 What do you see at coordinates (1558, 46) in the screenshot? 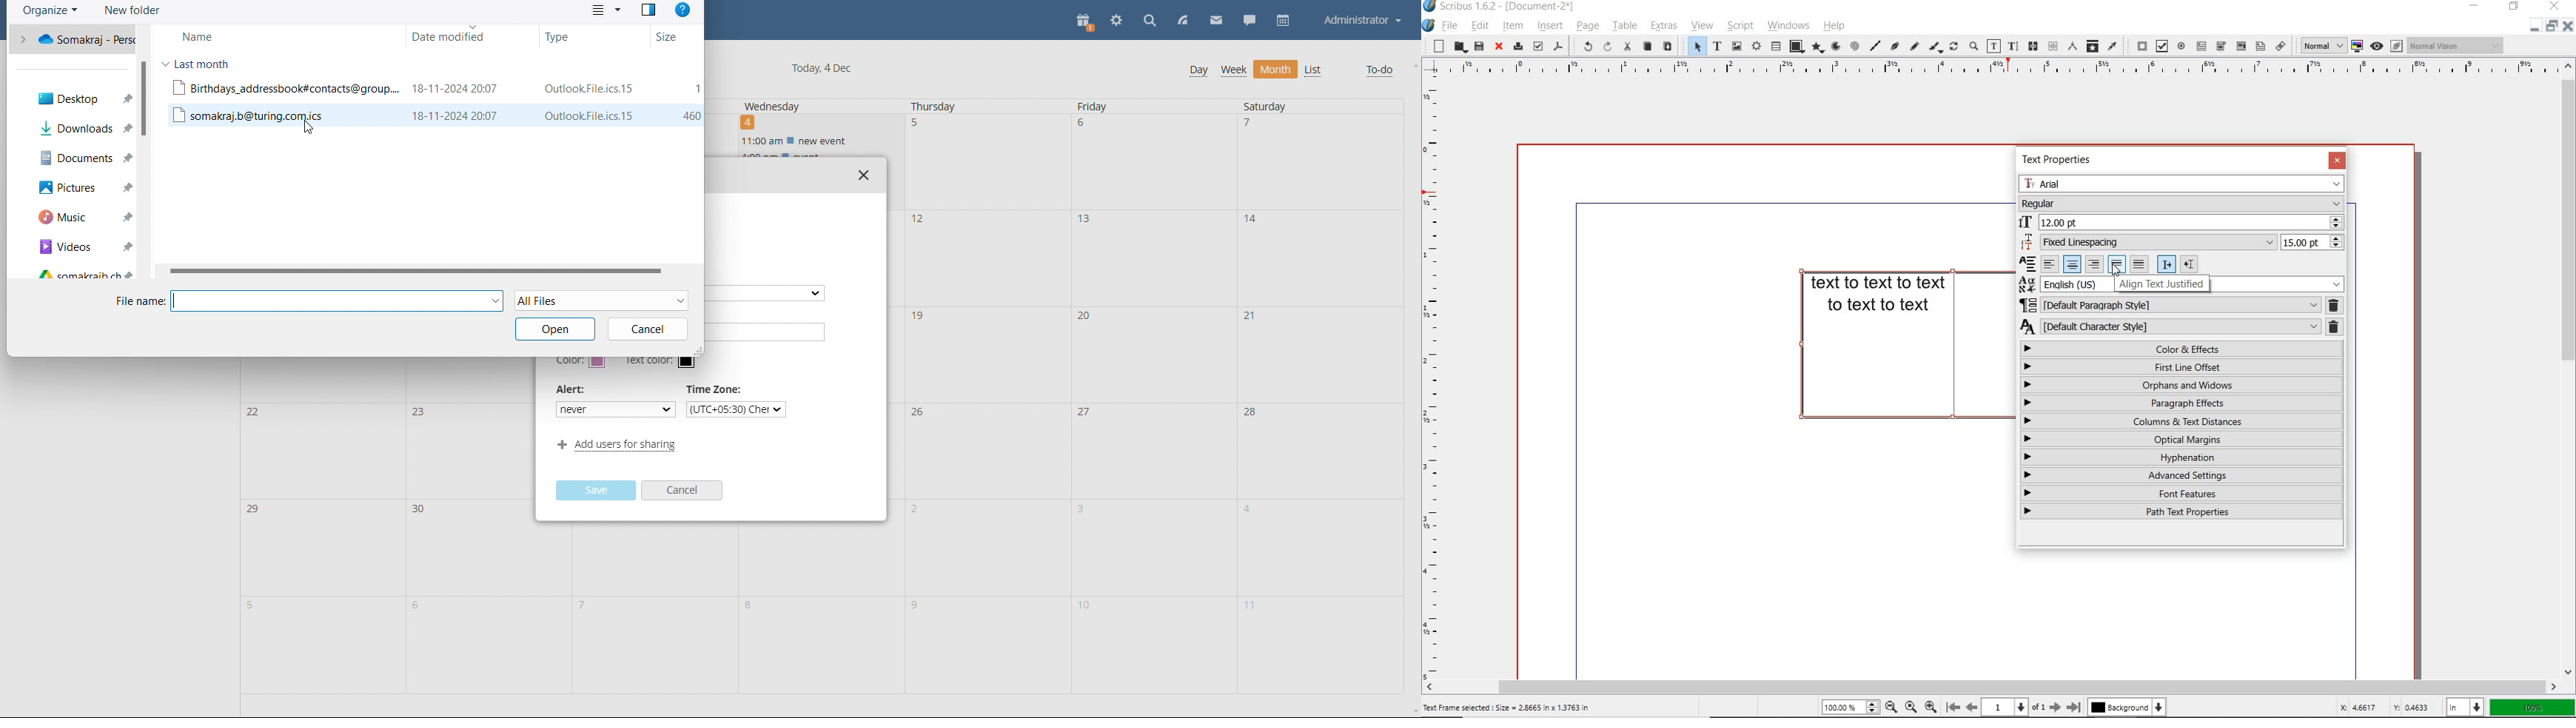
I see `save as pdf` at bounding box center [1558, 46].